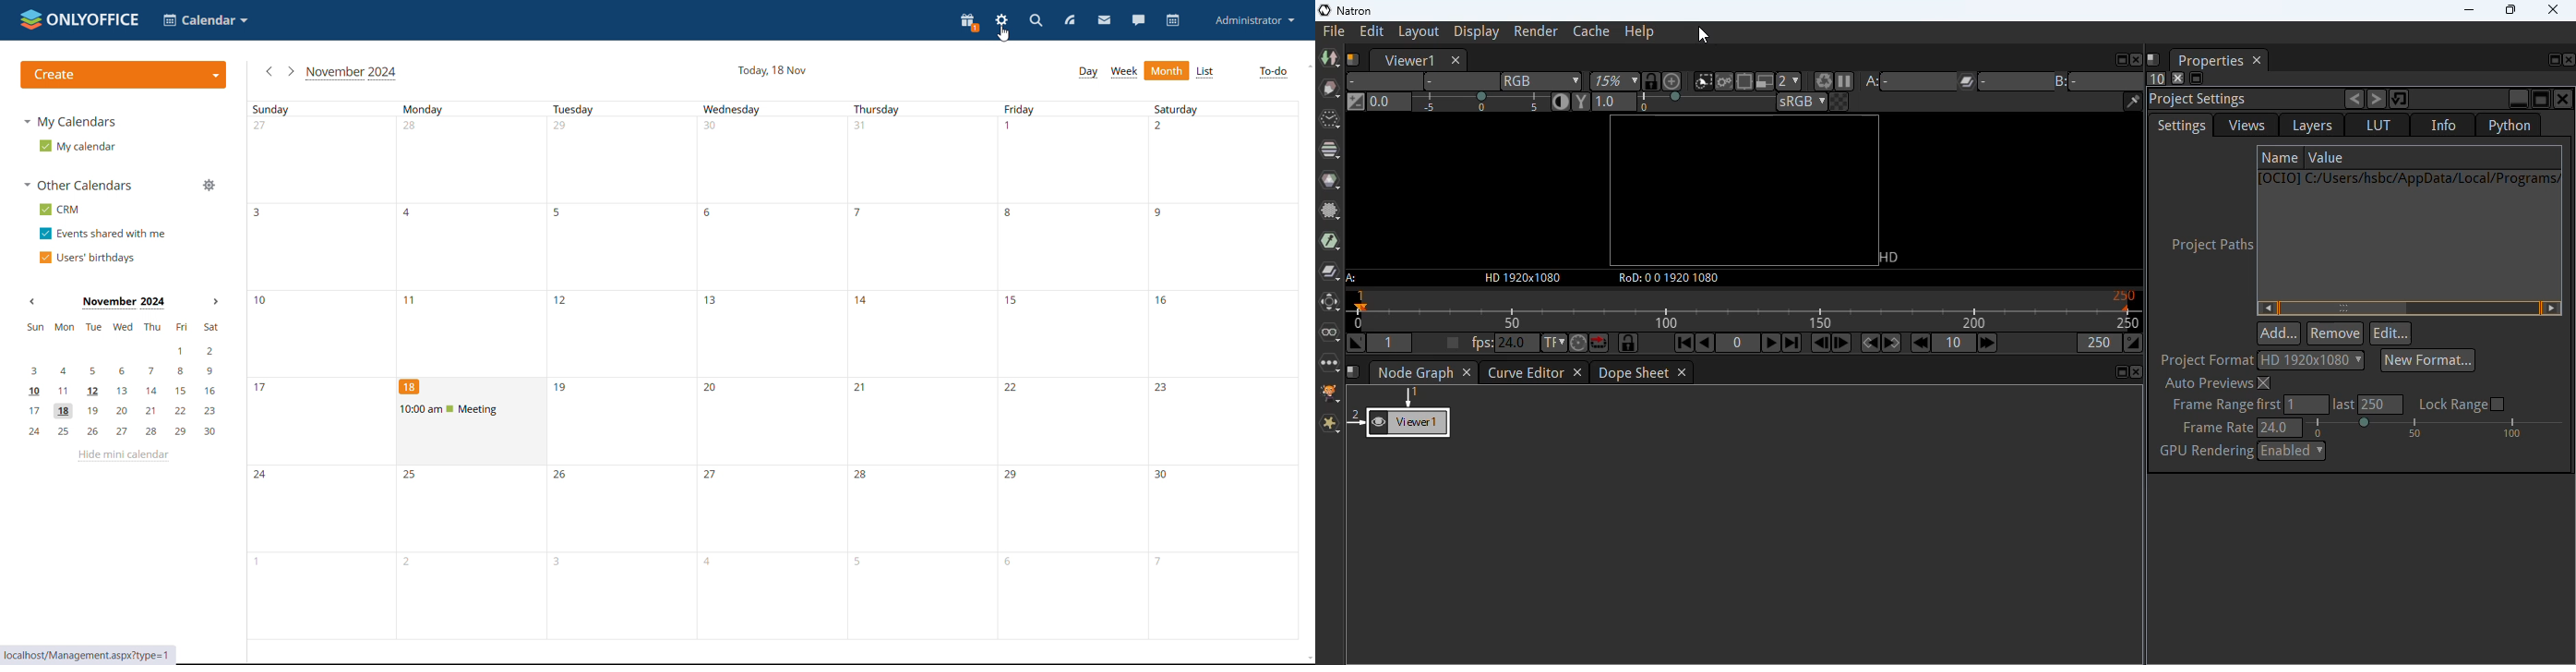 This screenshot has width=2576, height=672. Describe the element at coordinates (1252, 20) in the screenshot. I see `profile` at that location.